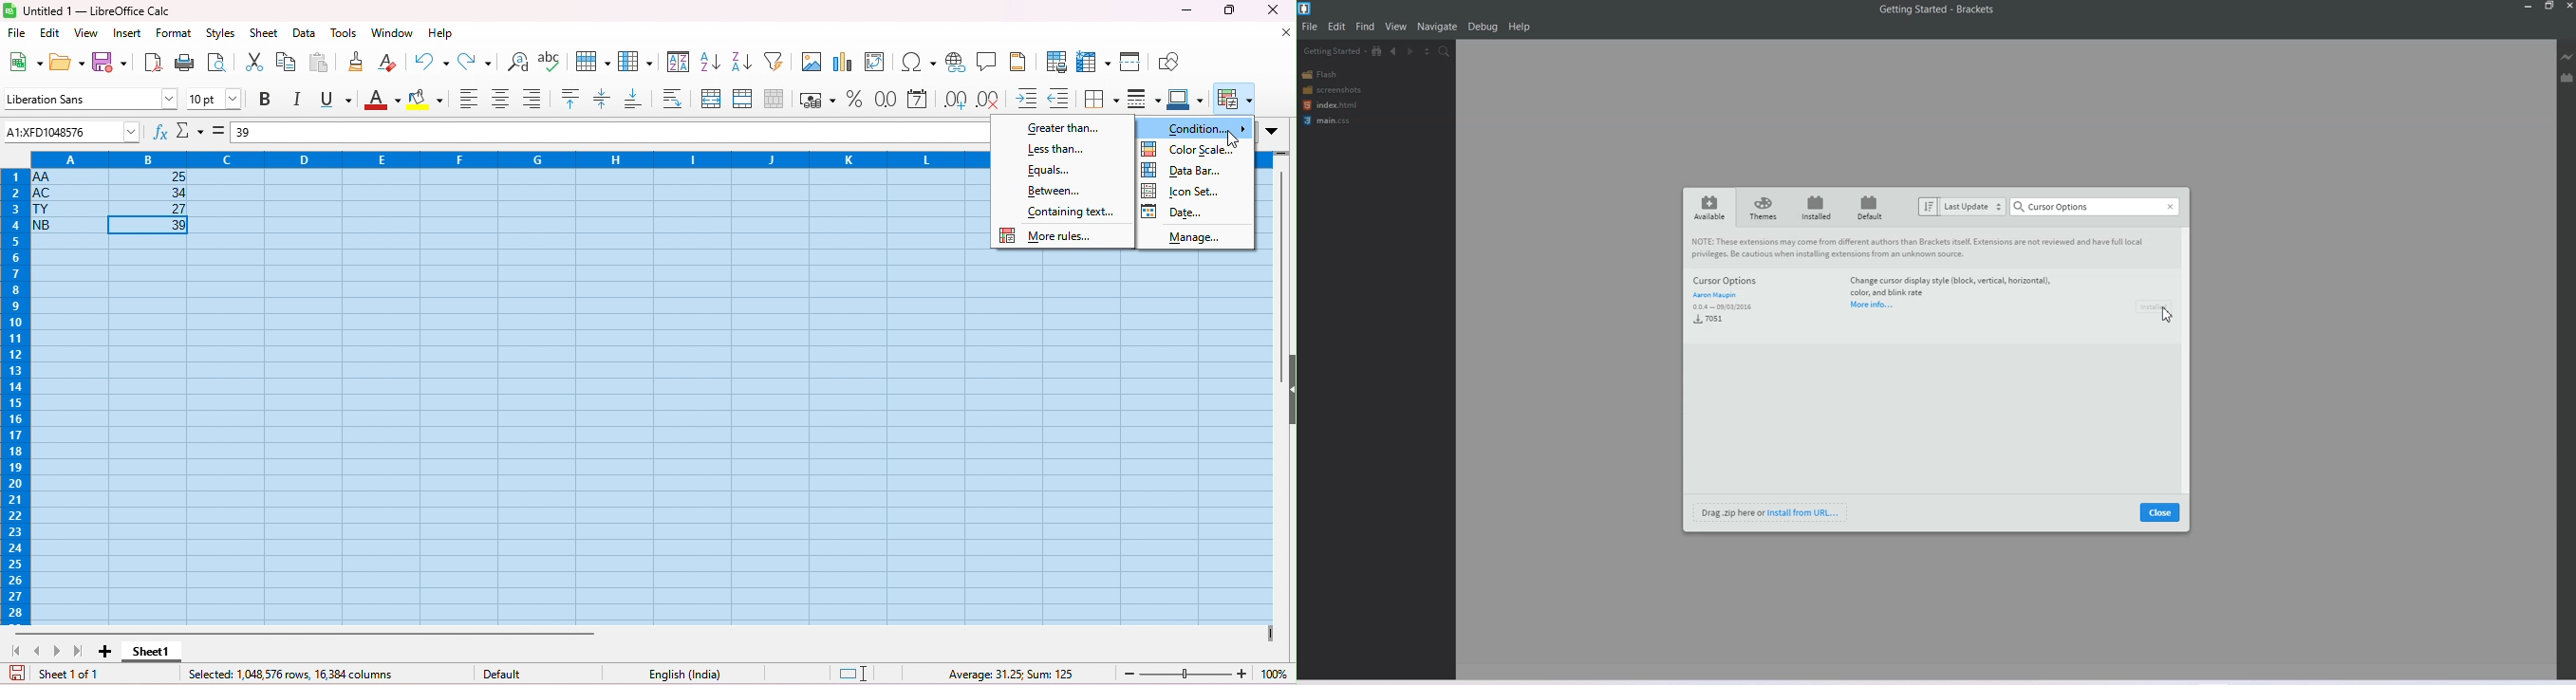 Image resolution: width=2576 pixels, height=700 pixels. I want to click on sort descending, so click(741, 60).